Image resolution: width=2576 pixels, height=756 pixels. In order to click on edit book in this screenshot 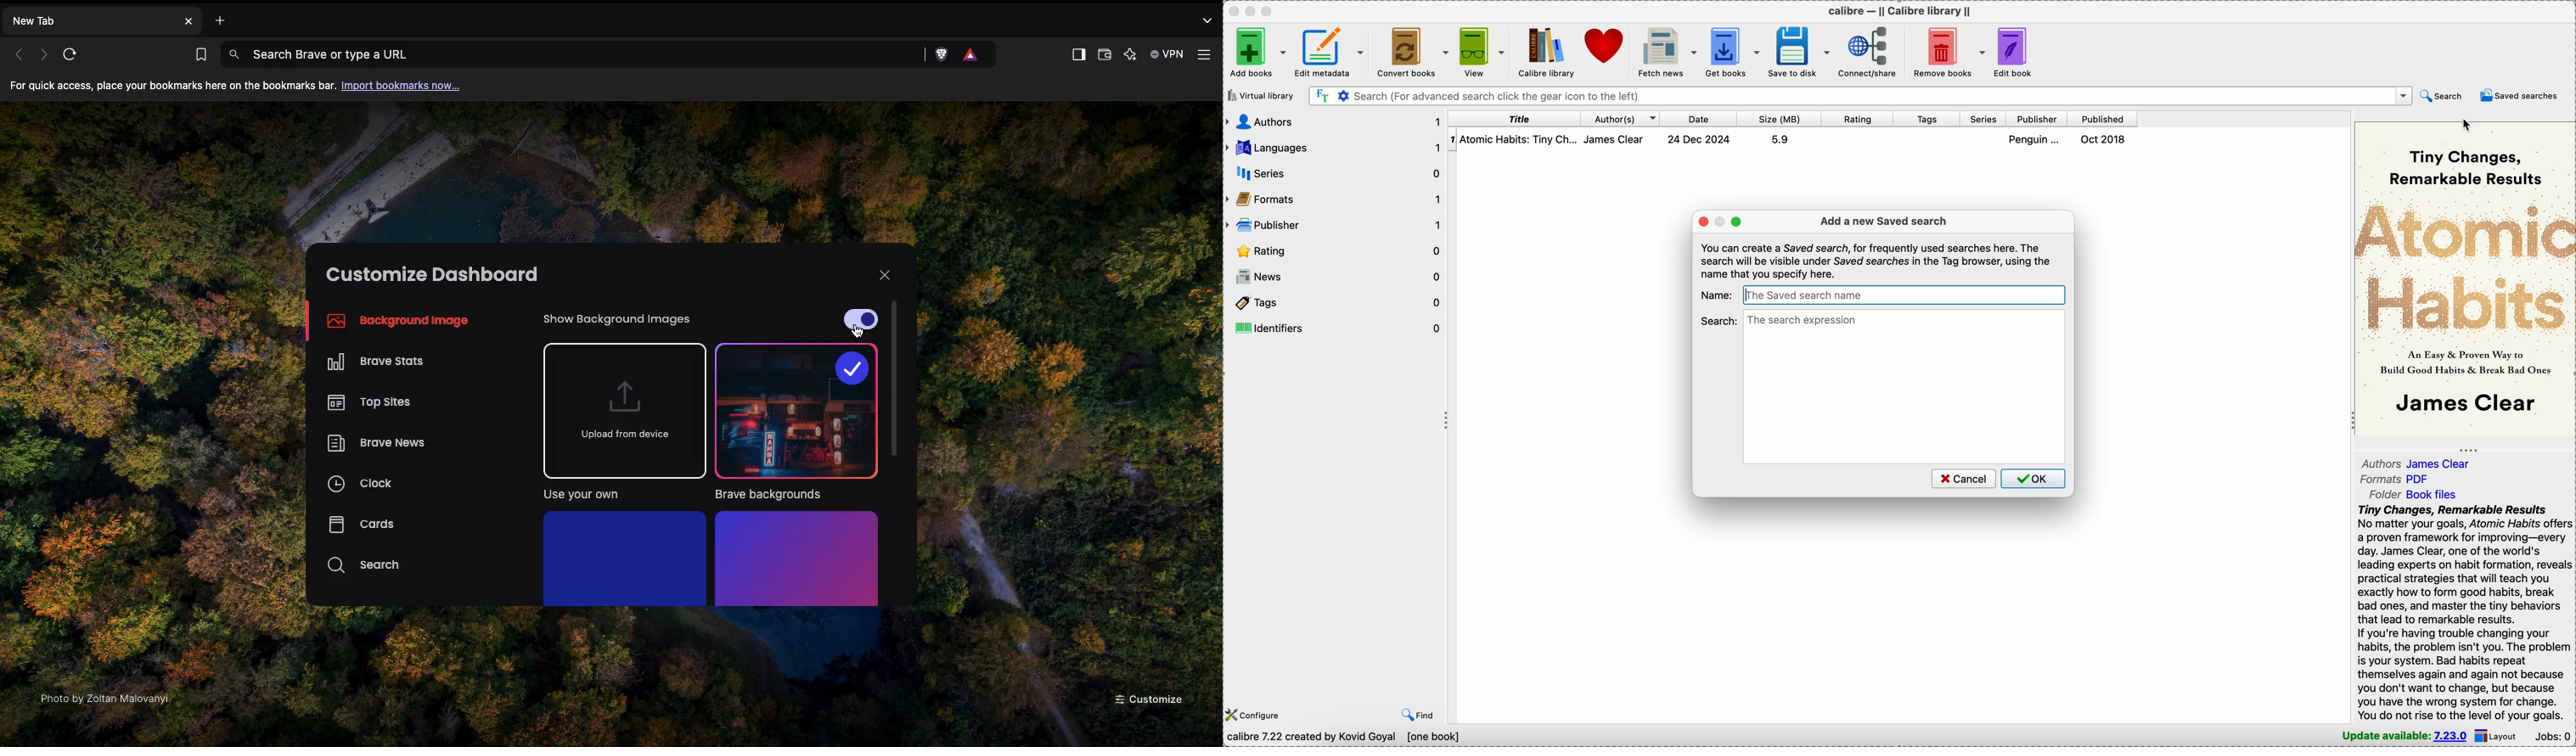, I will do `click(2020, 52)`.